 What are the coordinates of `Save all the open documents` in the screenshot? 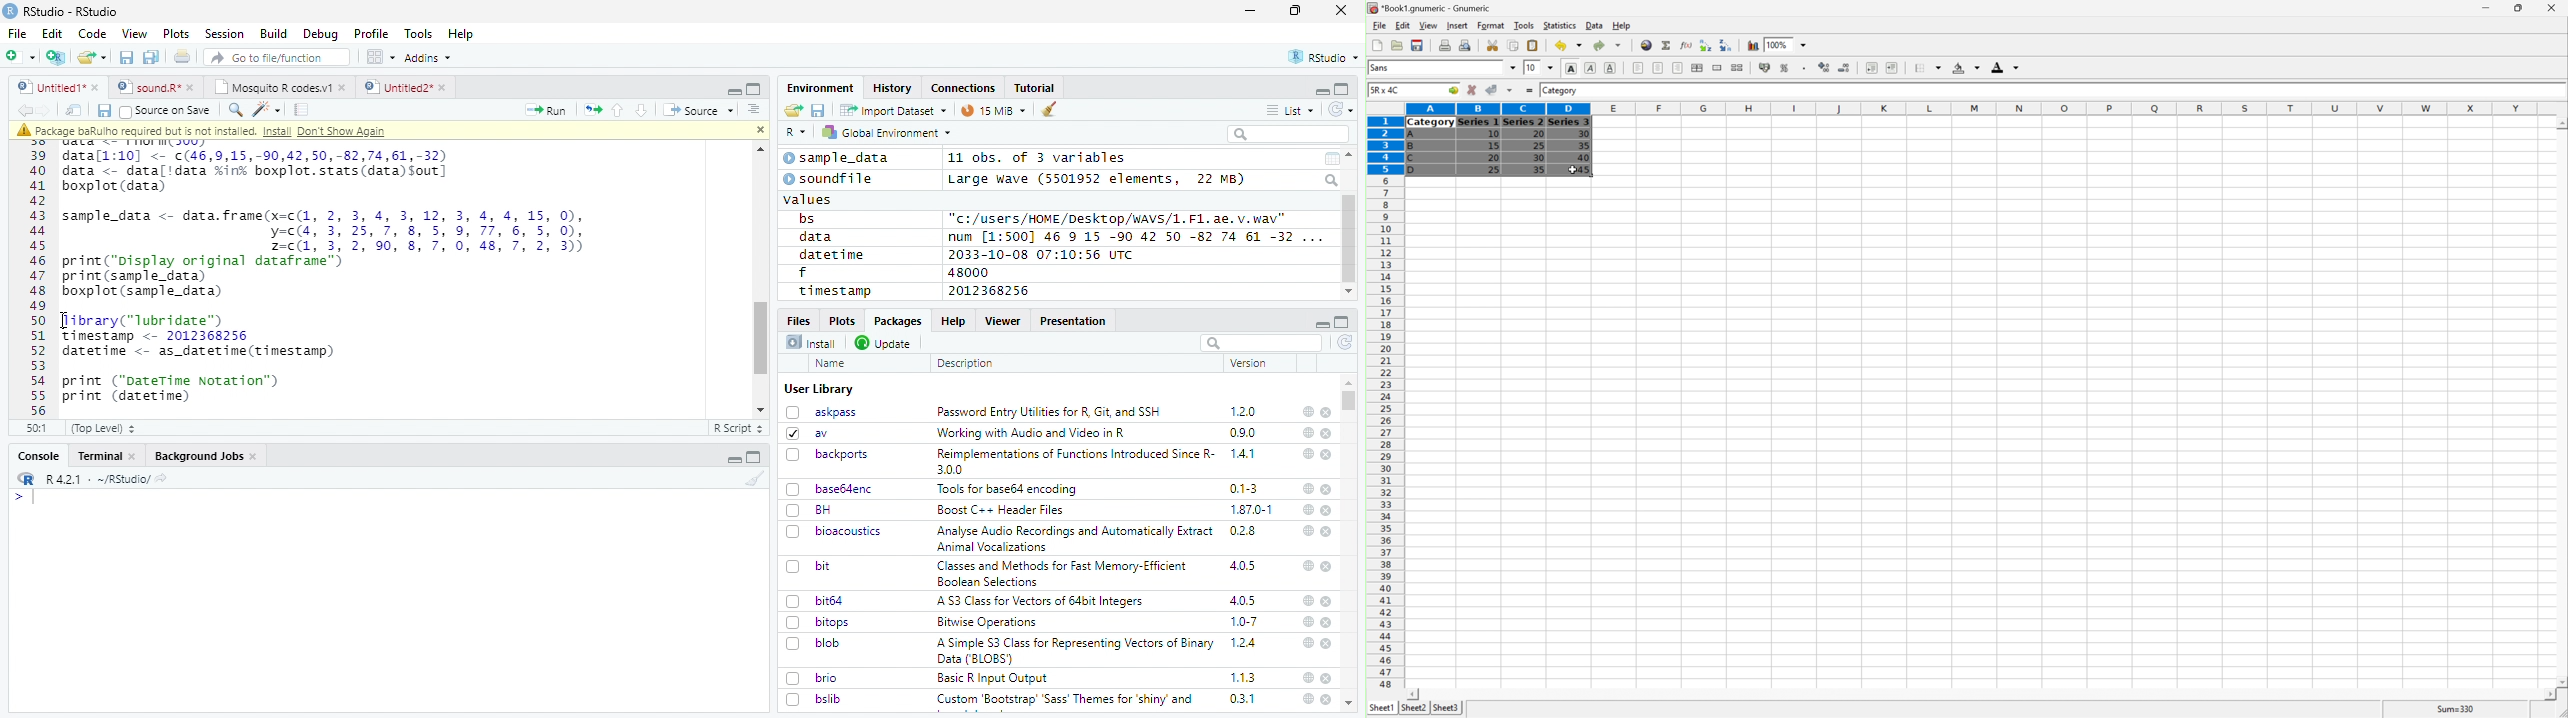 It's located at (152, 58).